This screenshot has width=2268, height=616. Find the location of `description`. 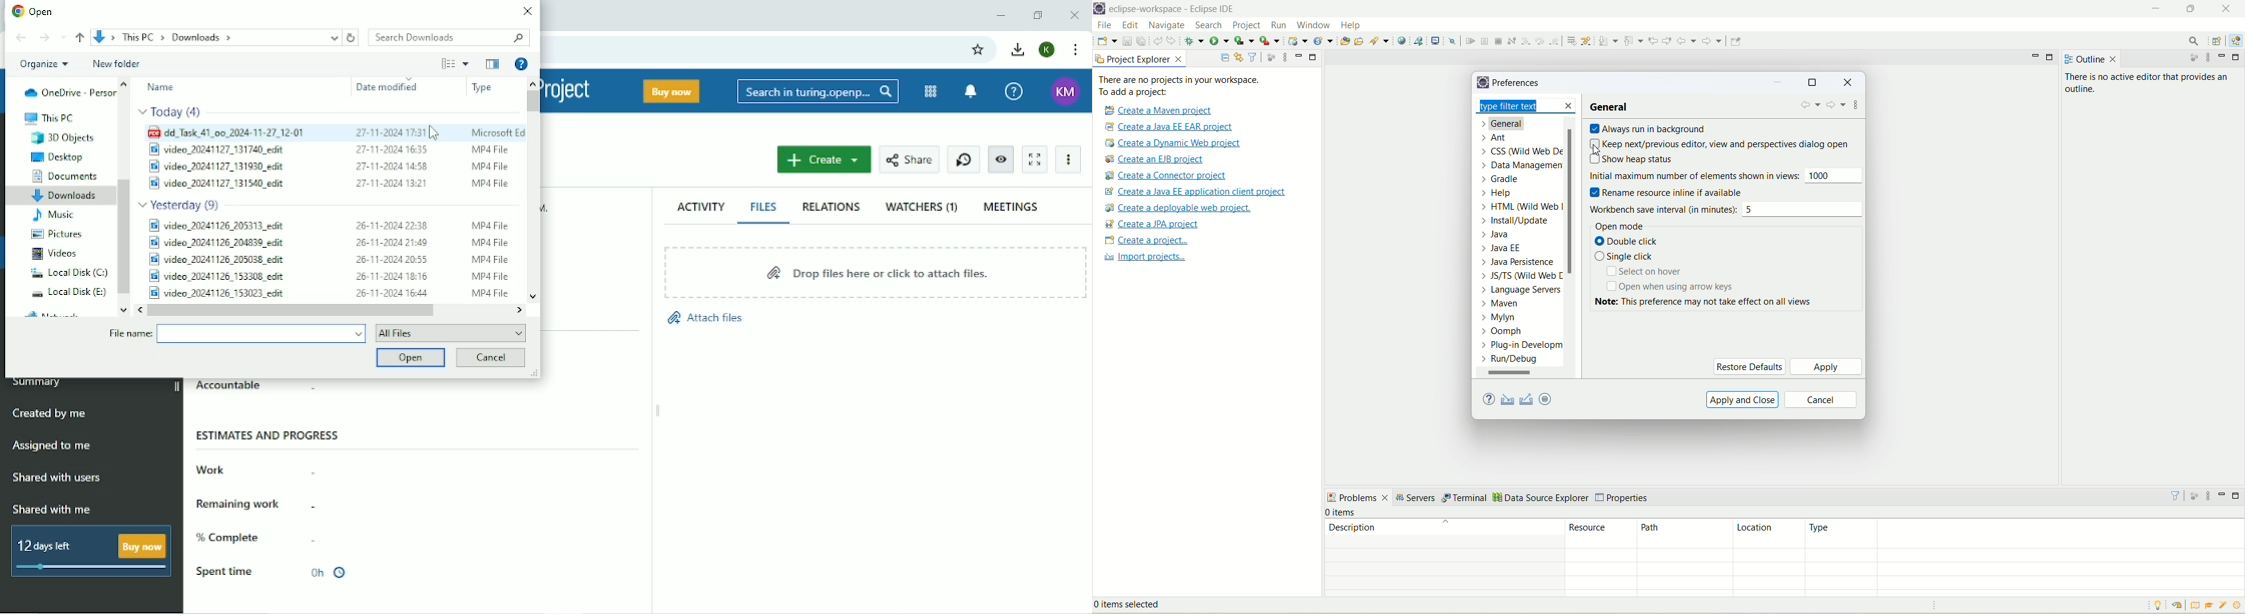

description is located at coordinates (1444, 527).